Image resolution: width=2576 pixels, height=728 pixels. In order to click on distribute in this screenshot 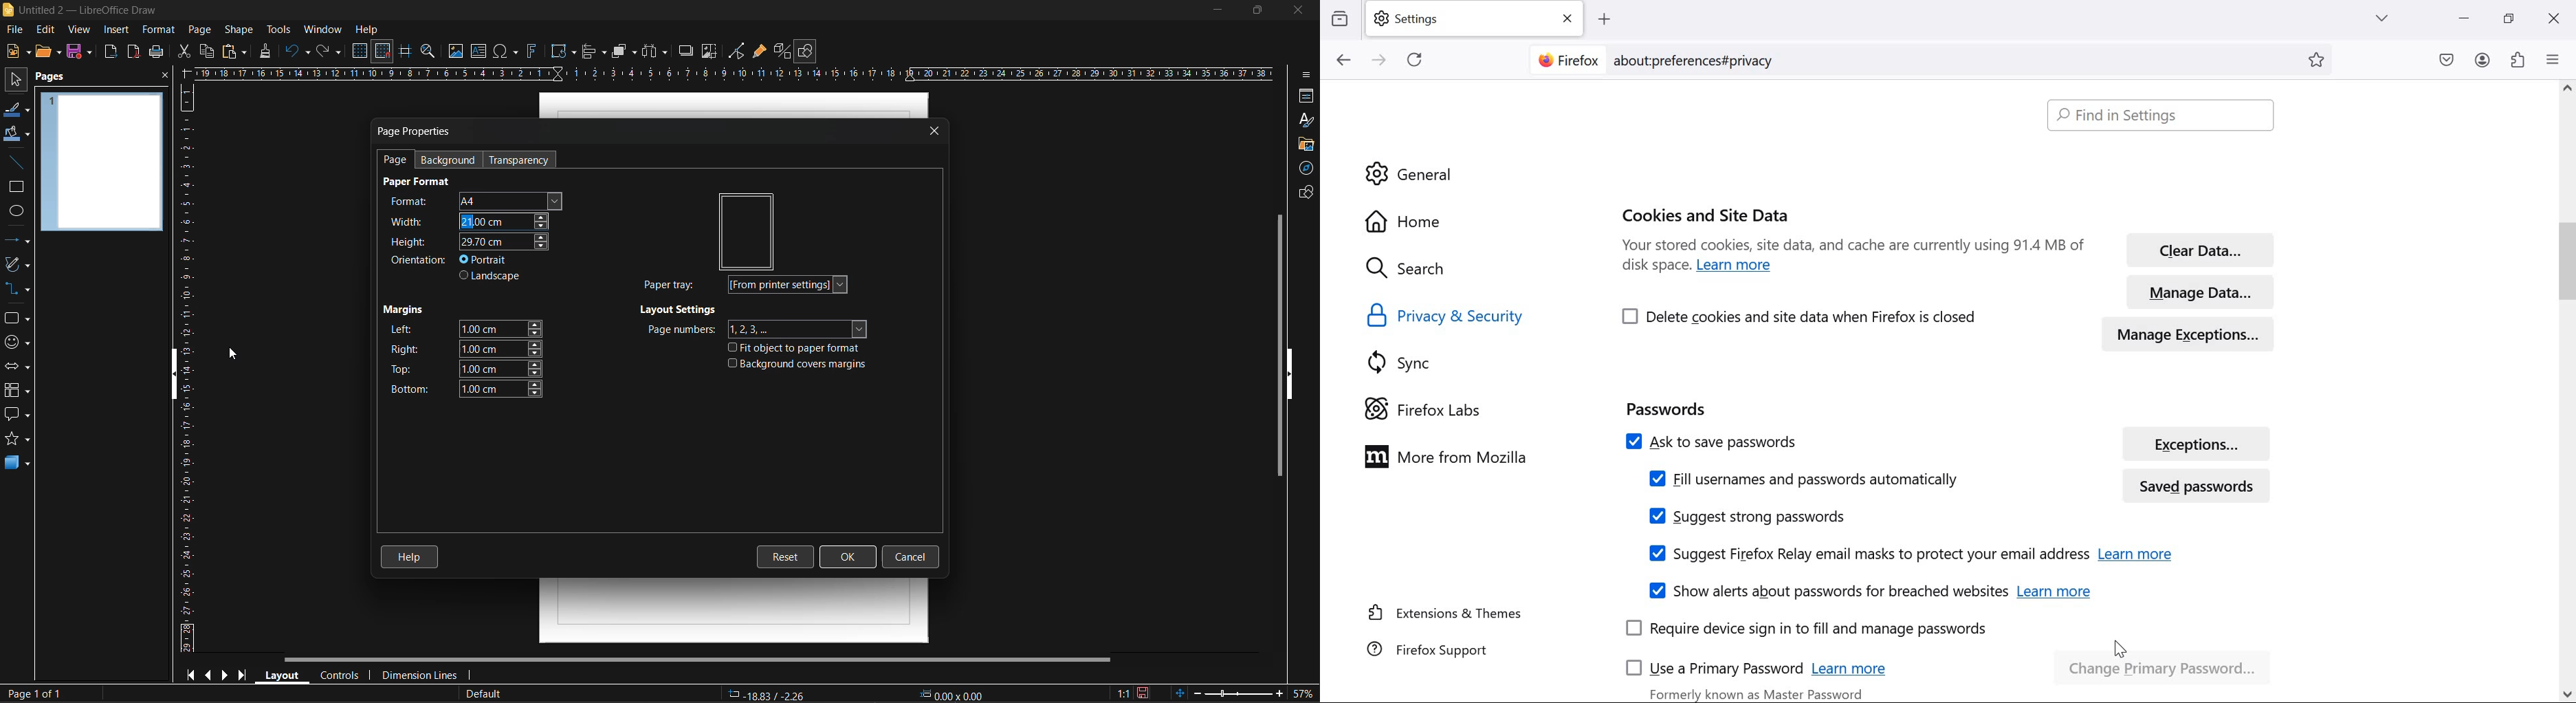, I will do `click(654, 52)`.